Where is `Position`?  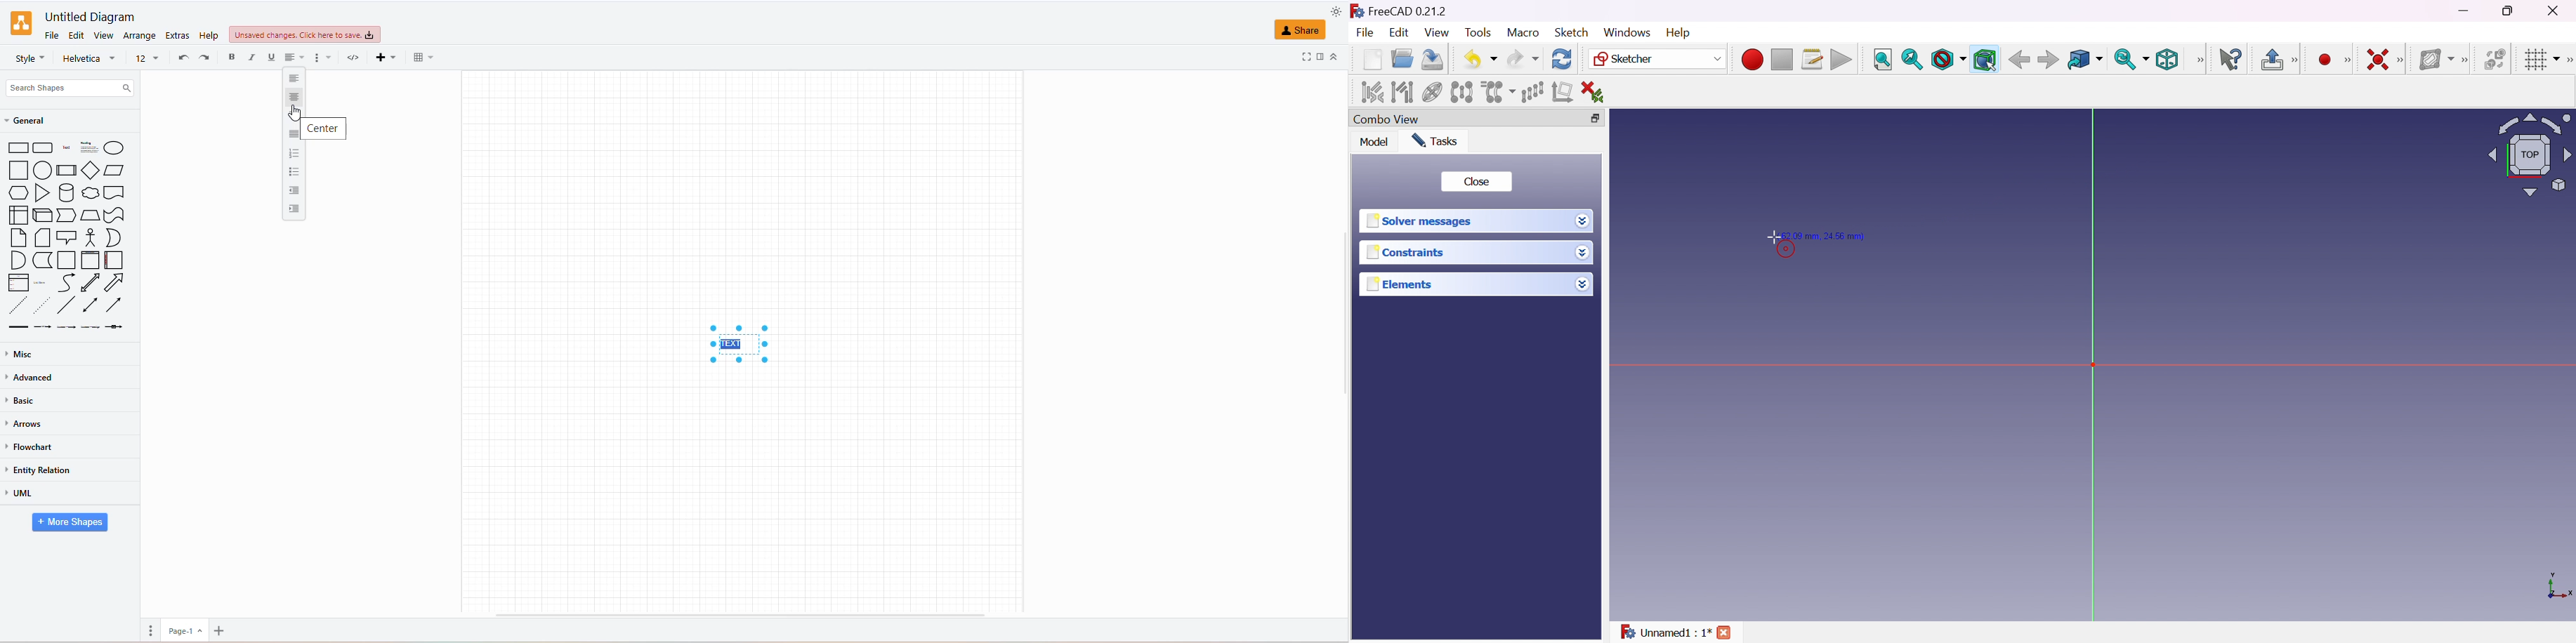 Position is located at coordinates (1825, 234).